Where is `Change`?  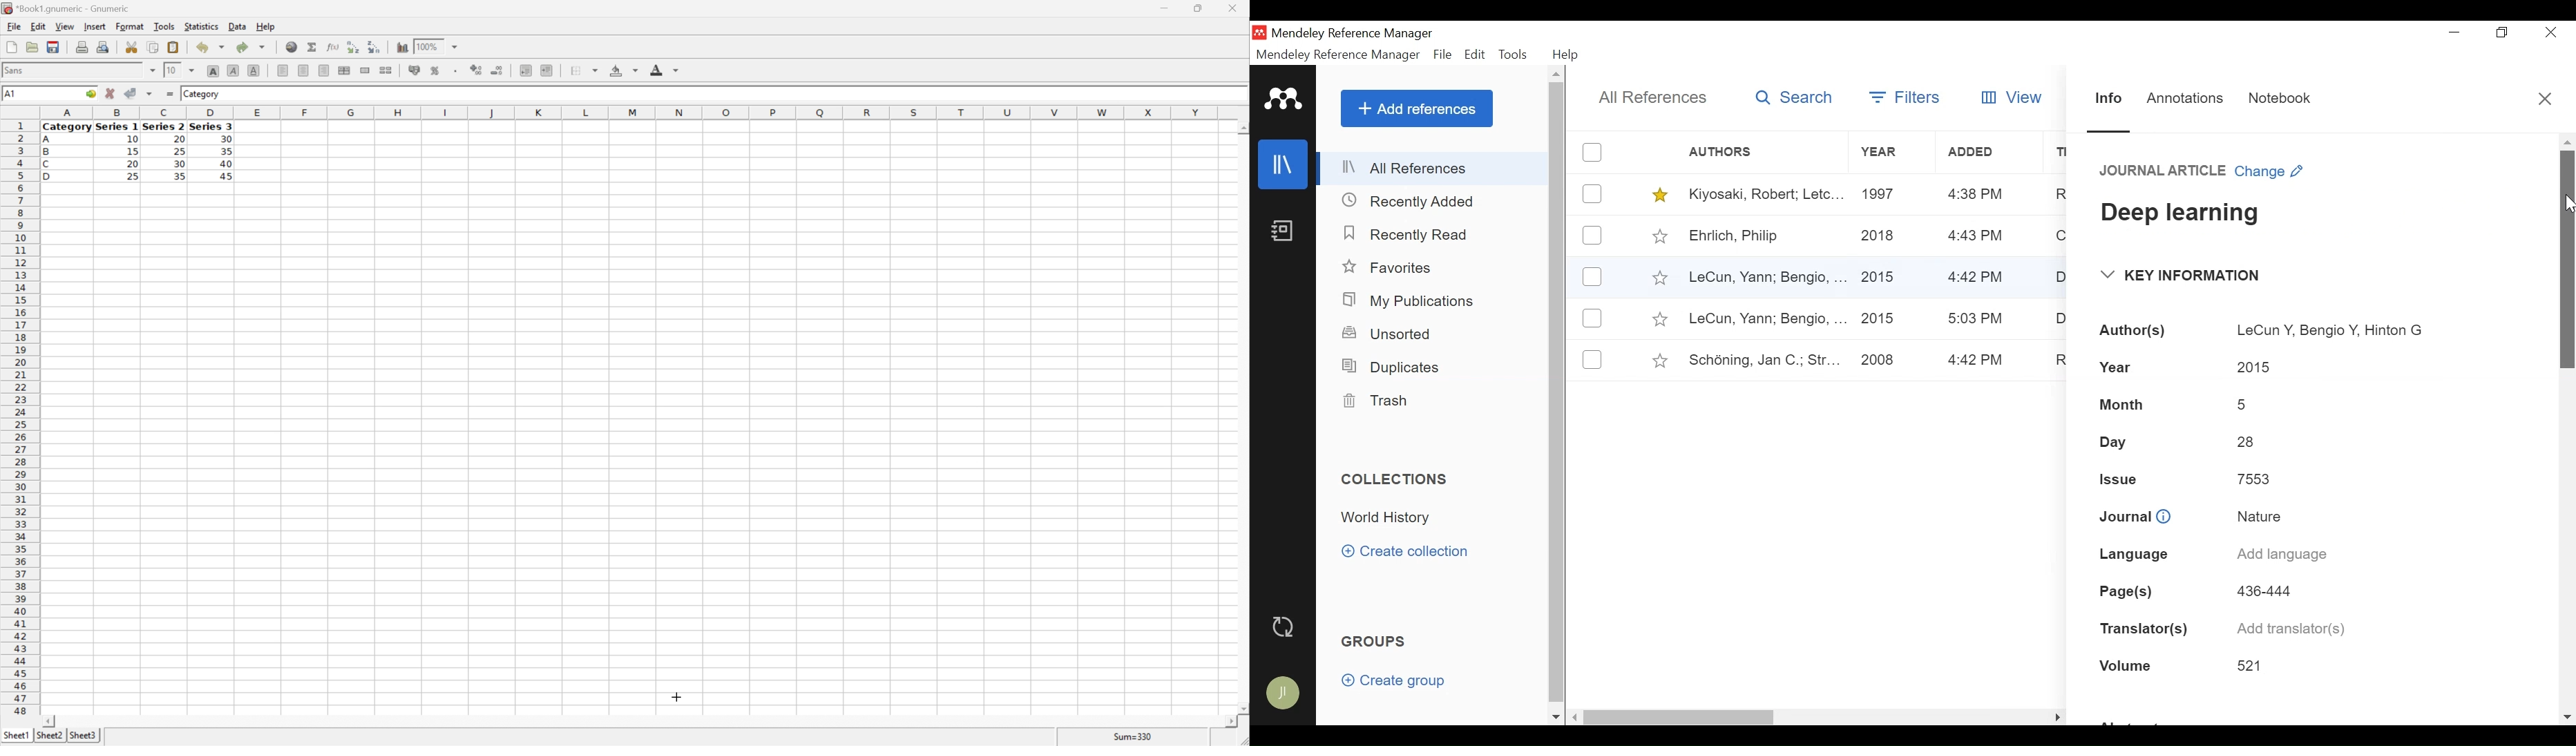
Change is located at coordinates (2272, 173).